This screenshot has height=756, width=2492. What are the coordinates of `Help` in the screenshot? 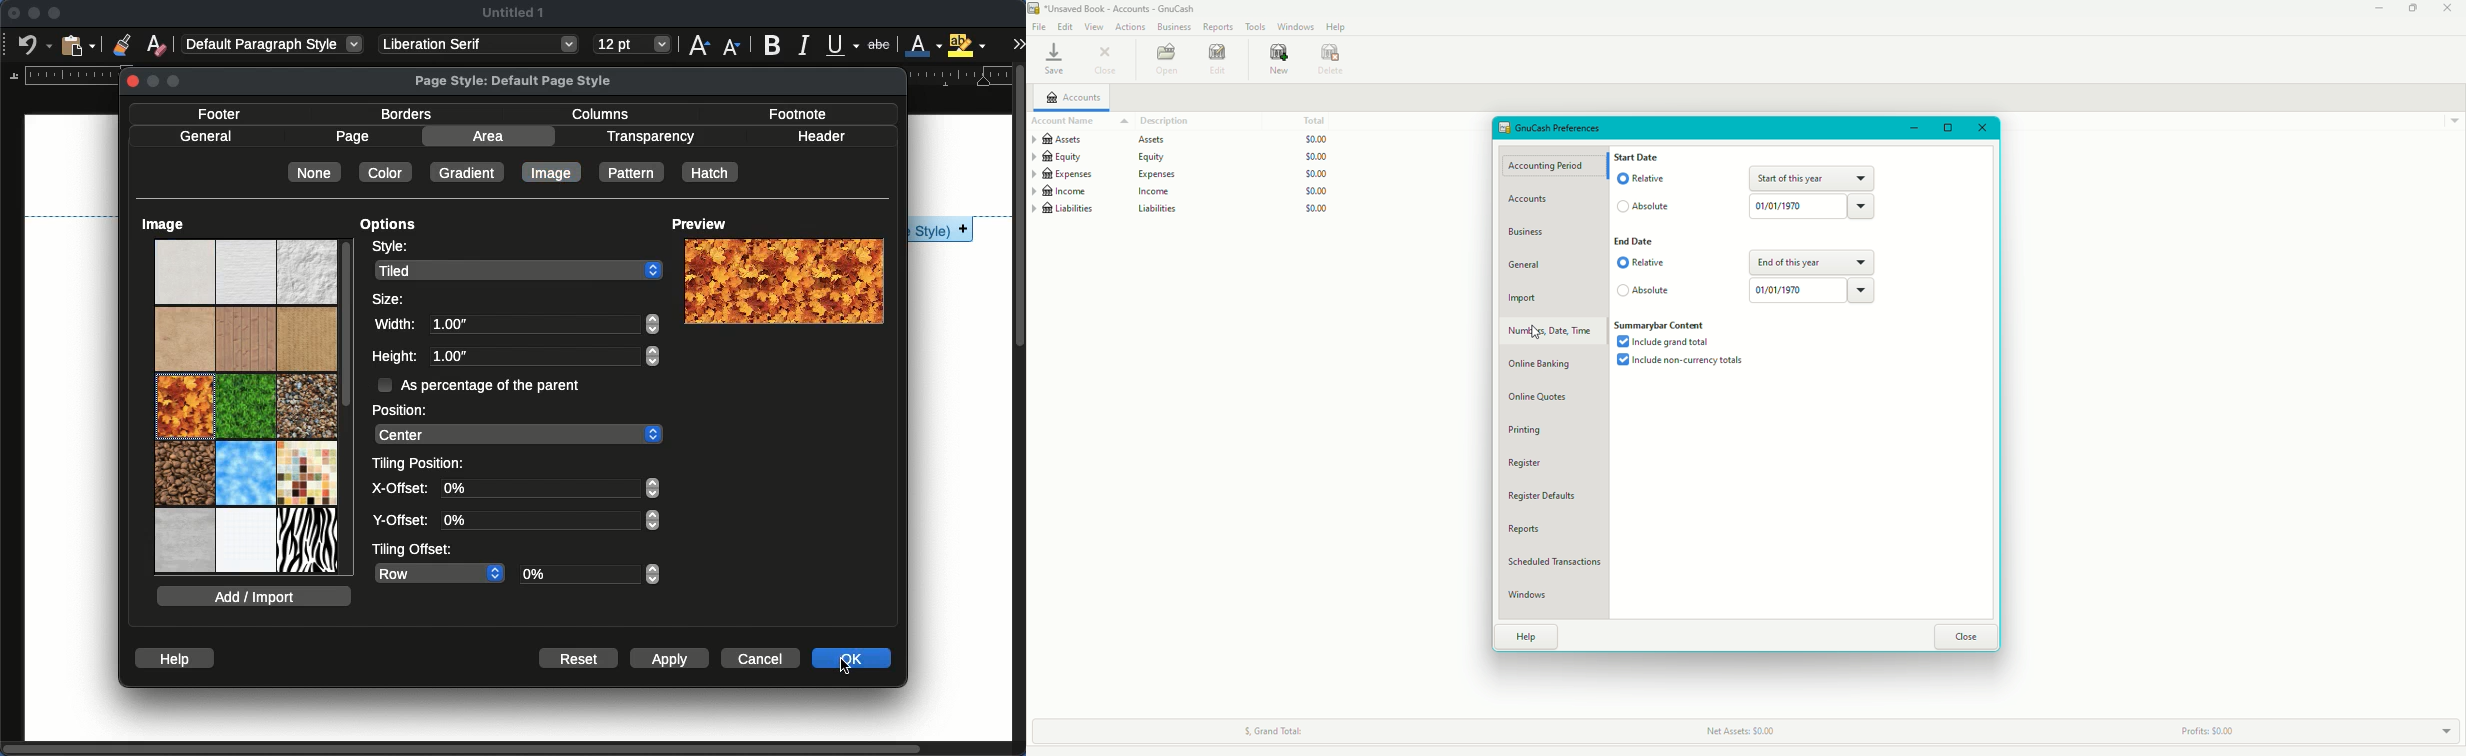 It's located at (1530, 637).